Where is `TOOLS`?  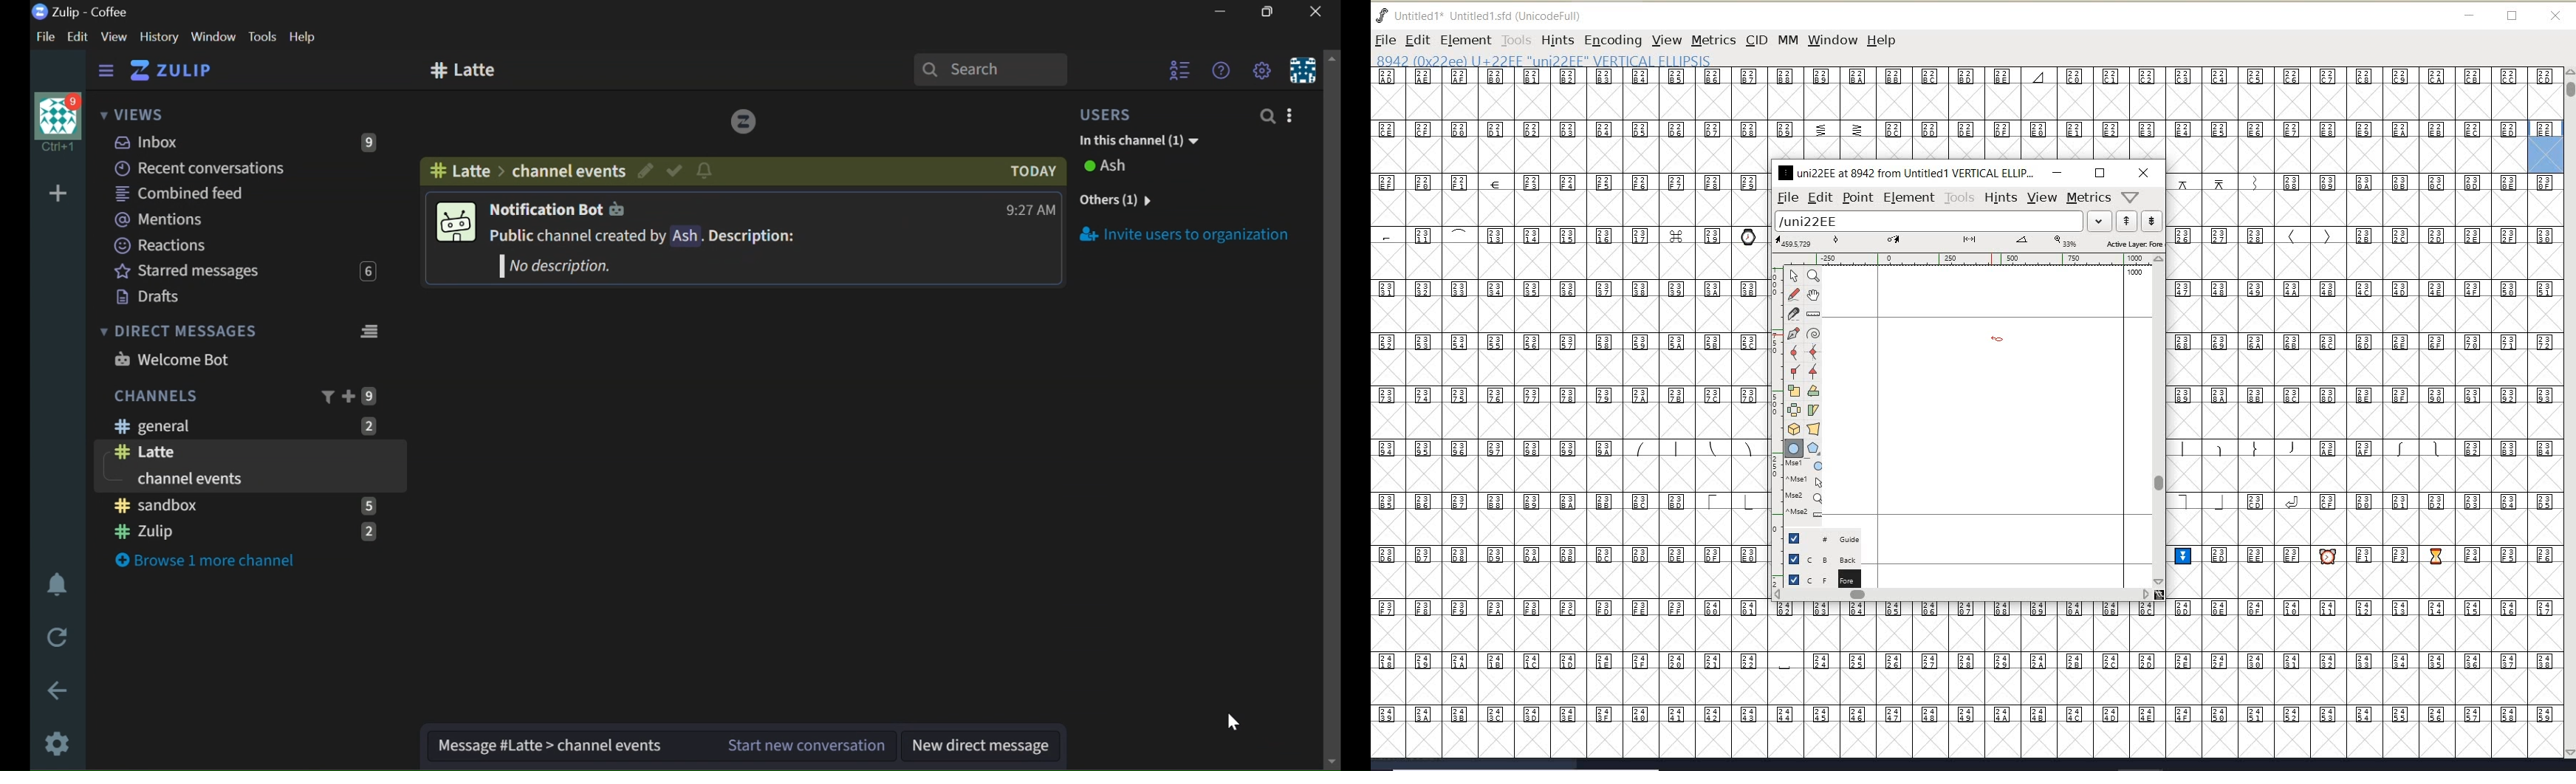 TOOLS is located at coordinates (262, 36).